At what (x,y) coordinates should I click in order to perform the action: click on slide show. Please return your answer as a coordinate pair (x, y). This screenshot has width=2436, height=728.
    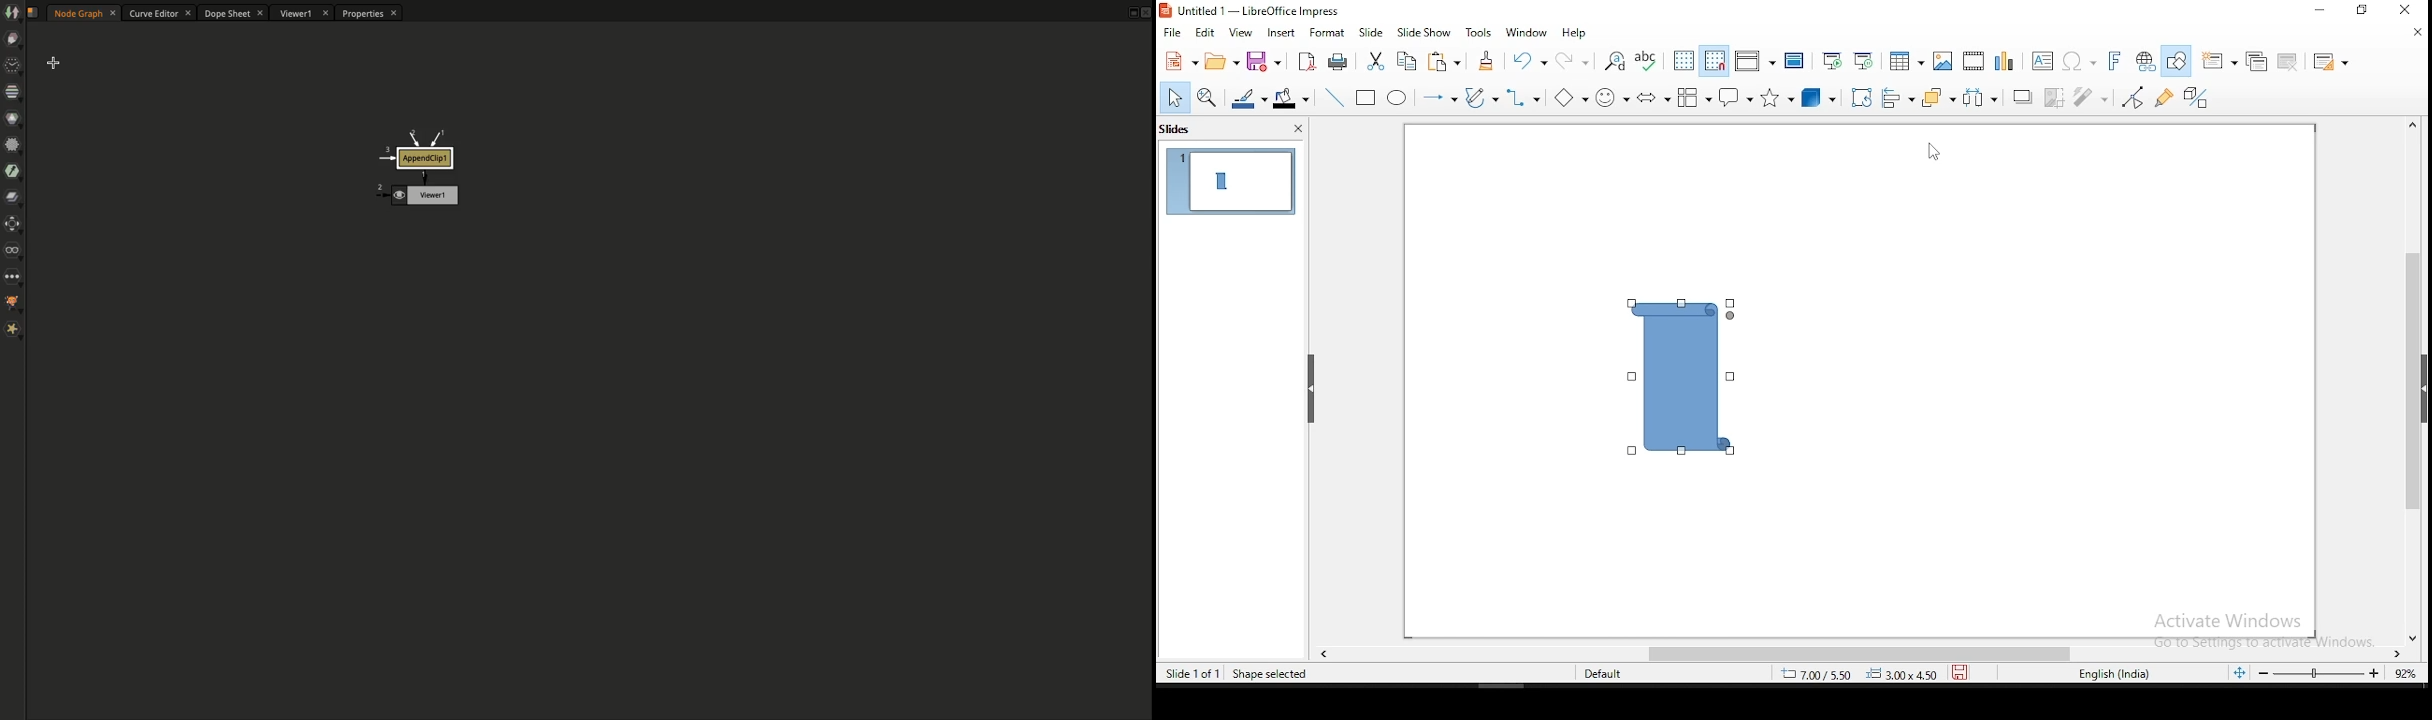
    Looking at the image, I should click on (1426, 34).